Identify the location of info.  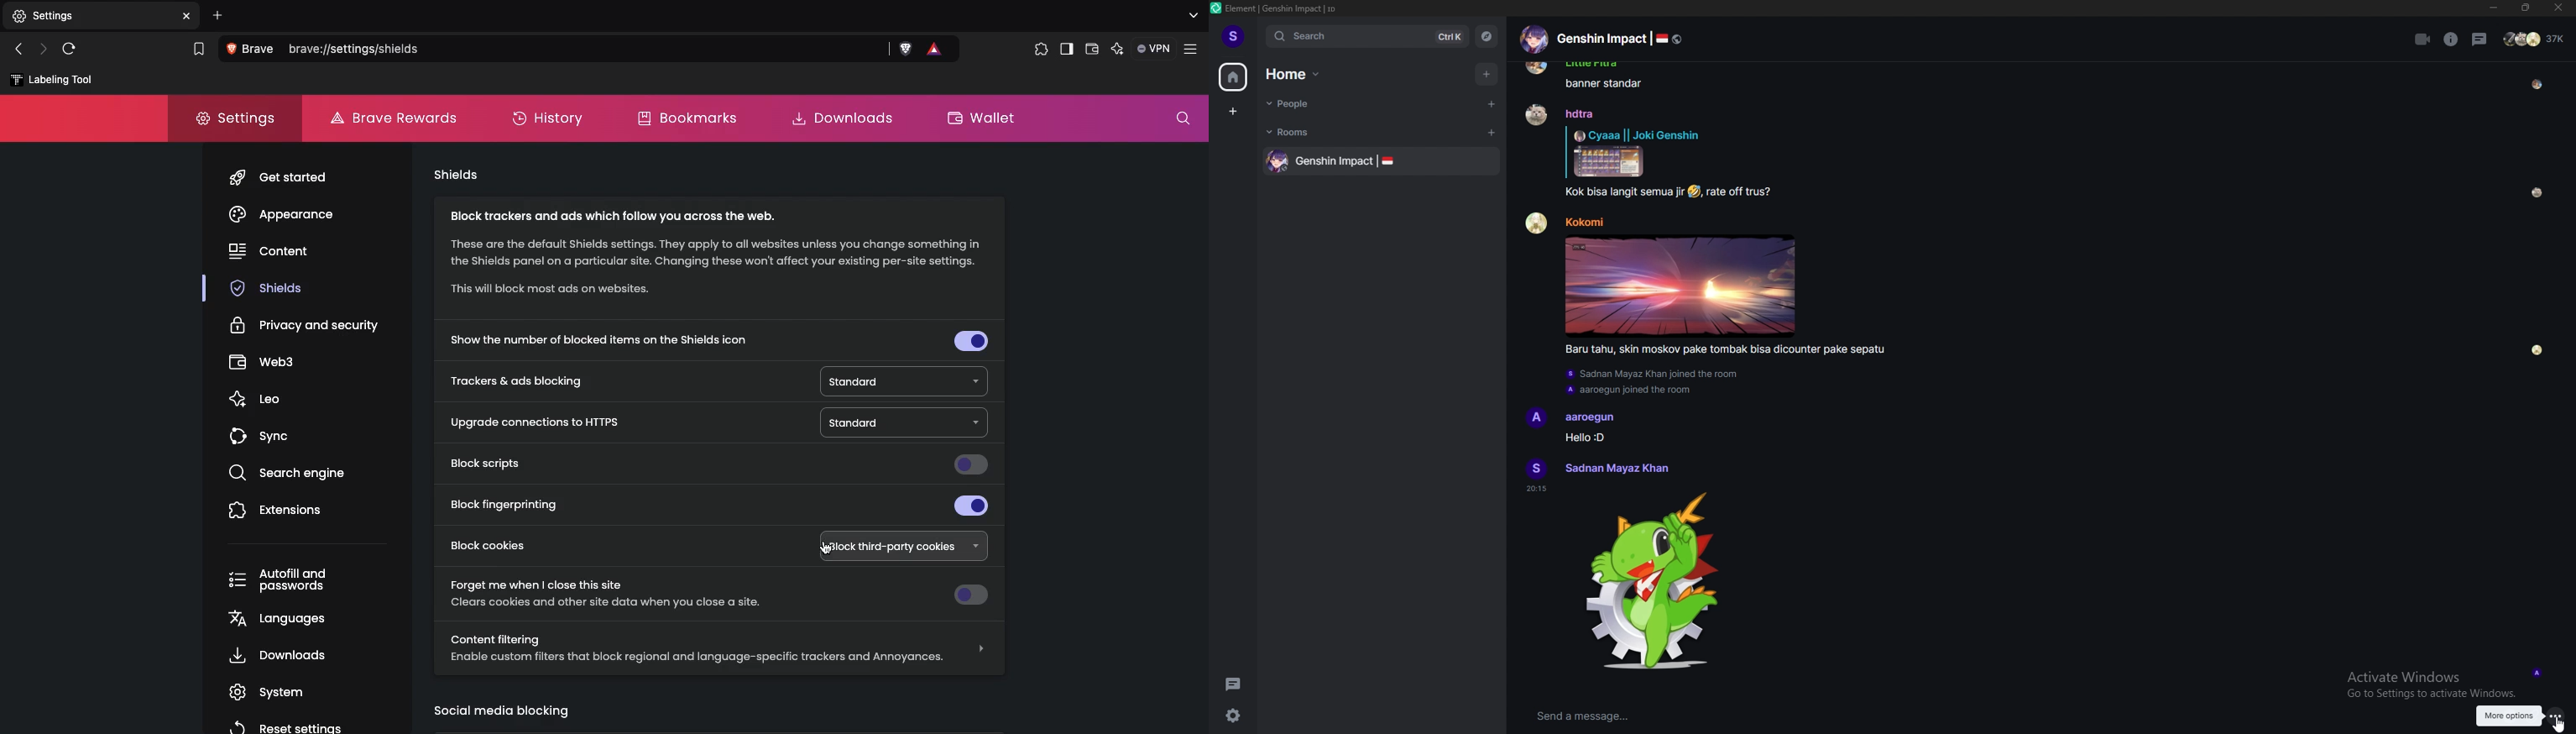
(2452, 39).